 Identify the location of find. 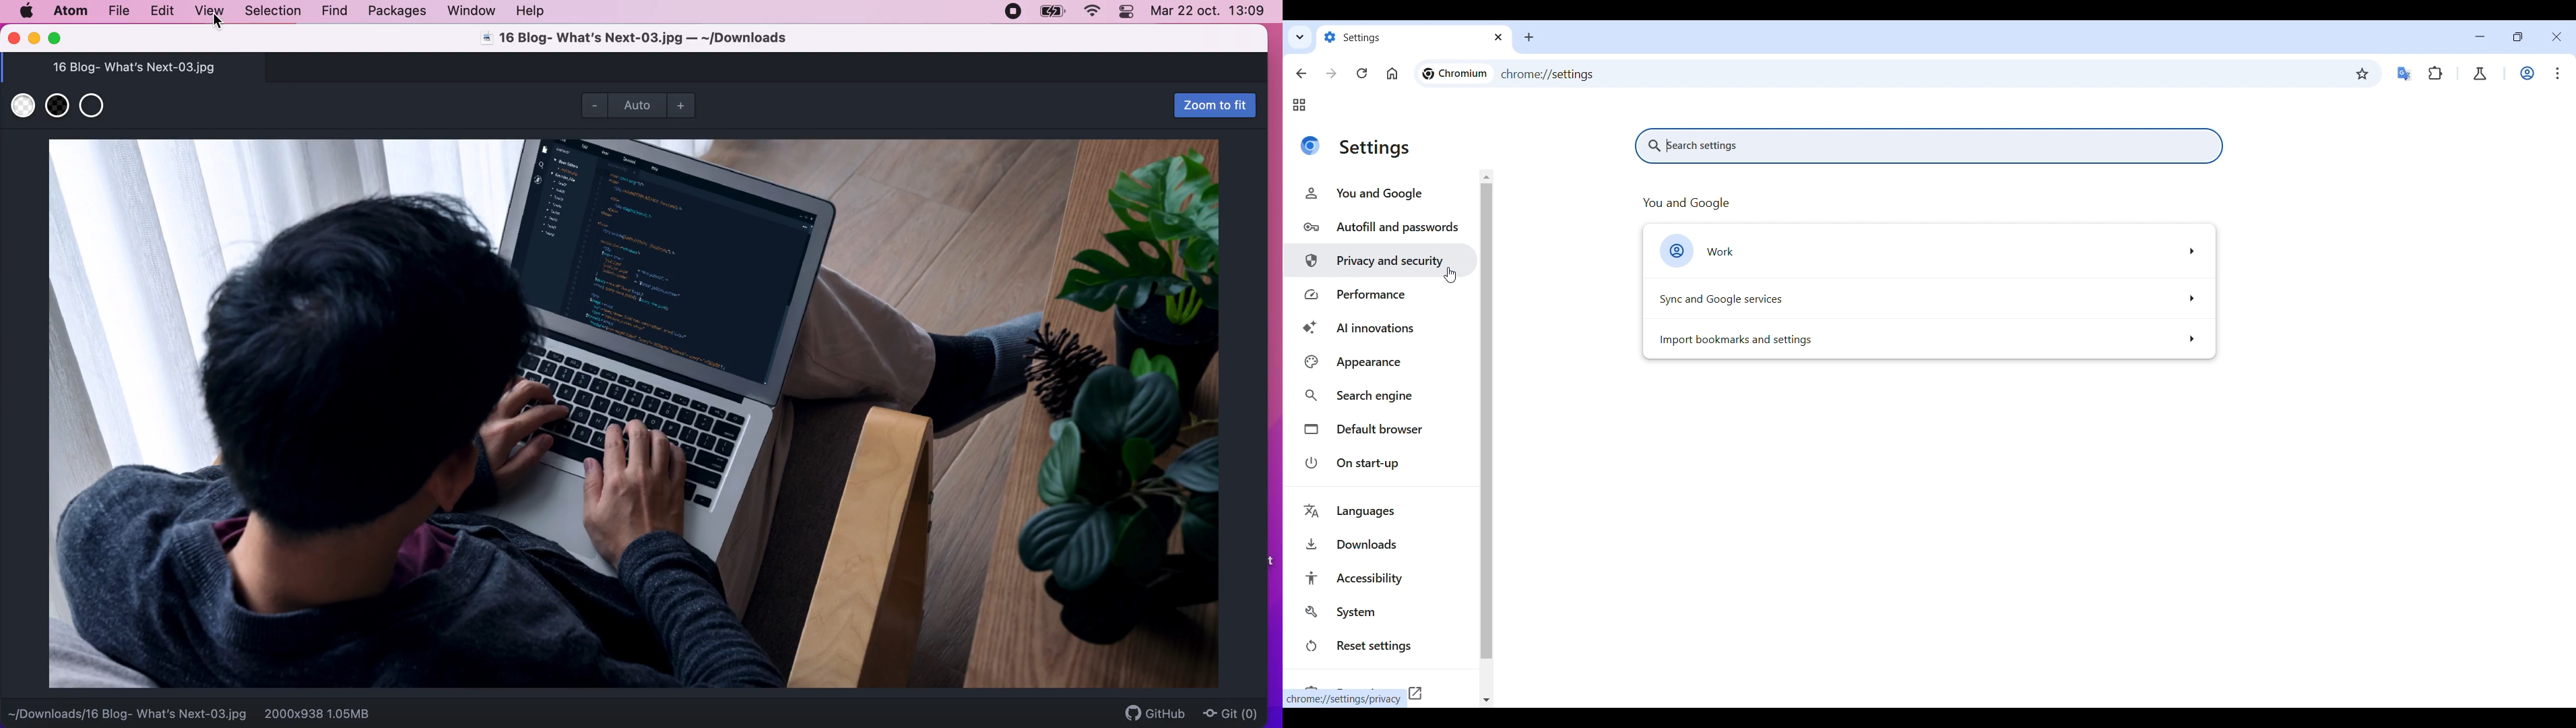
(338, 11).